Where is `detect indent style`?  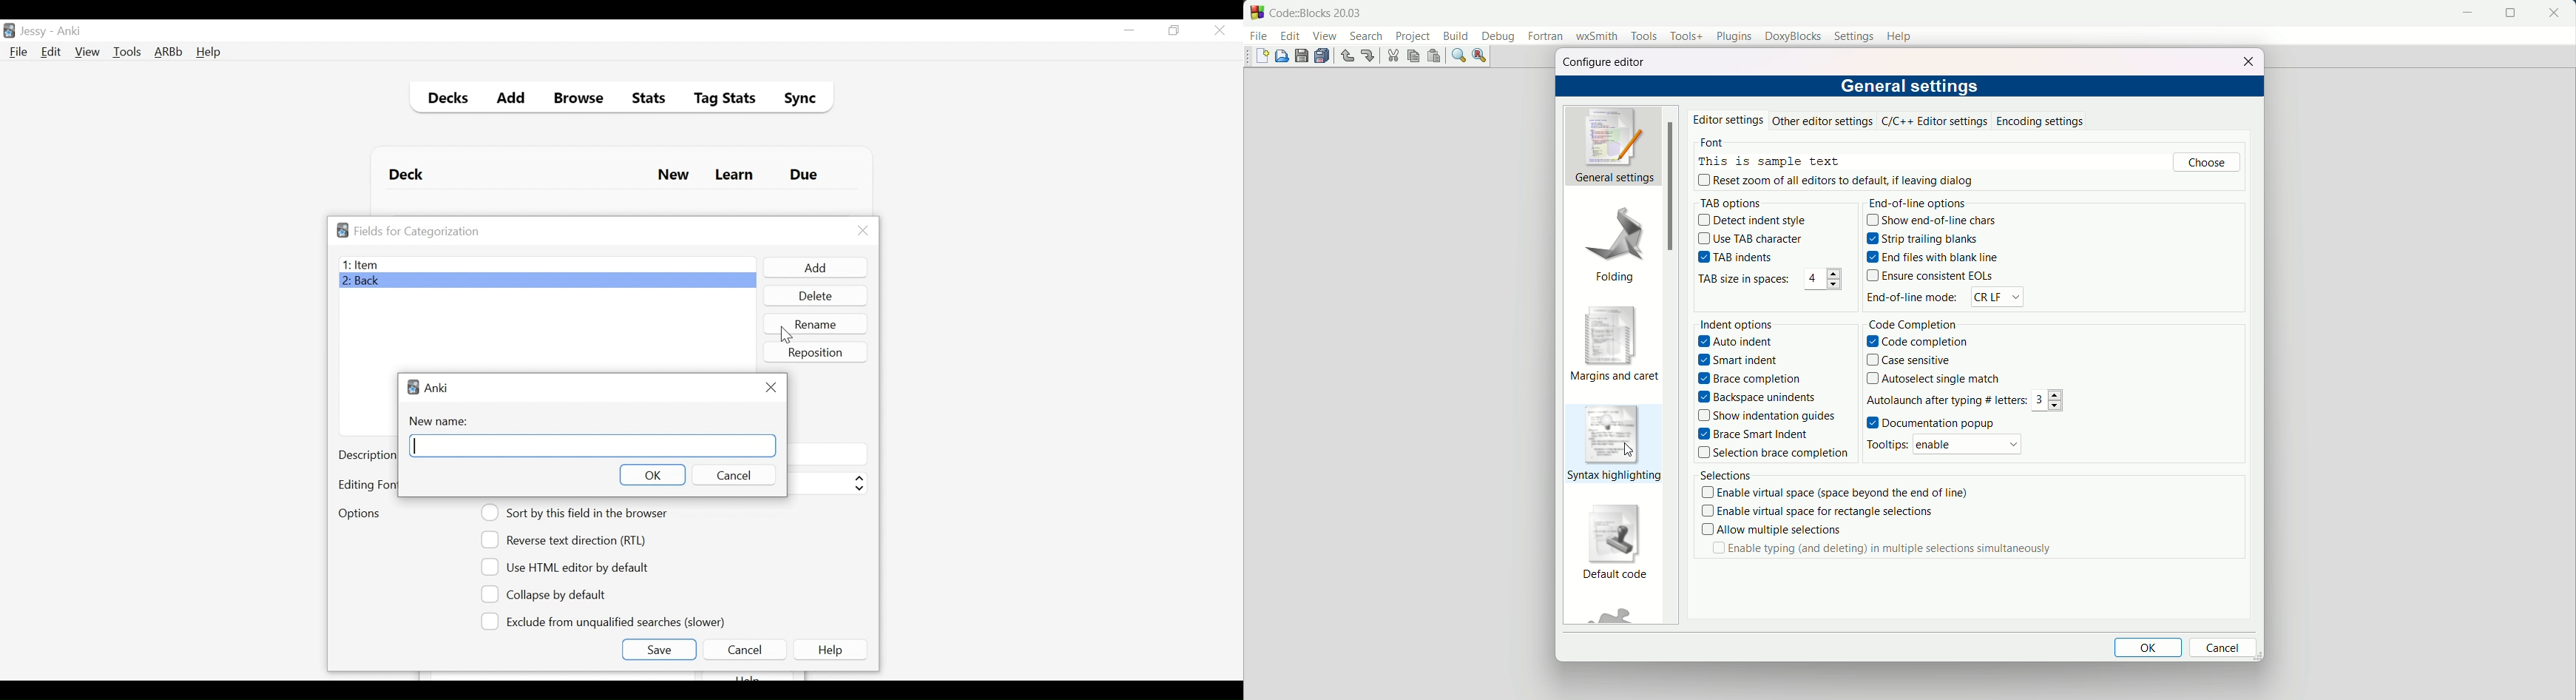
detect indent style is located at coordinates (1754, 220).